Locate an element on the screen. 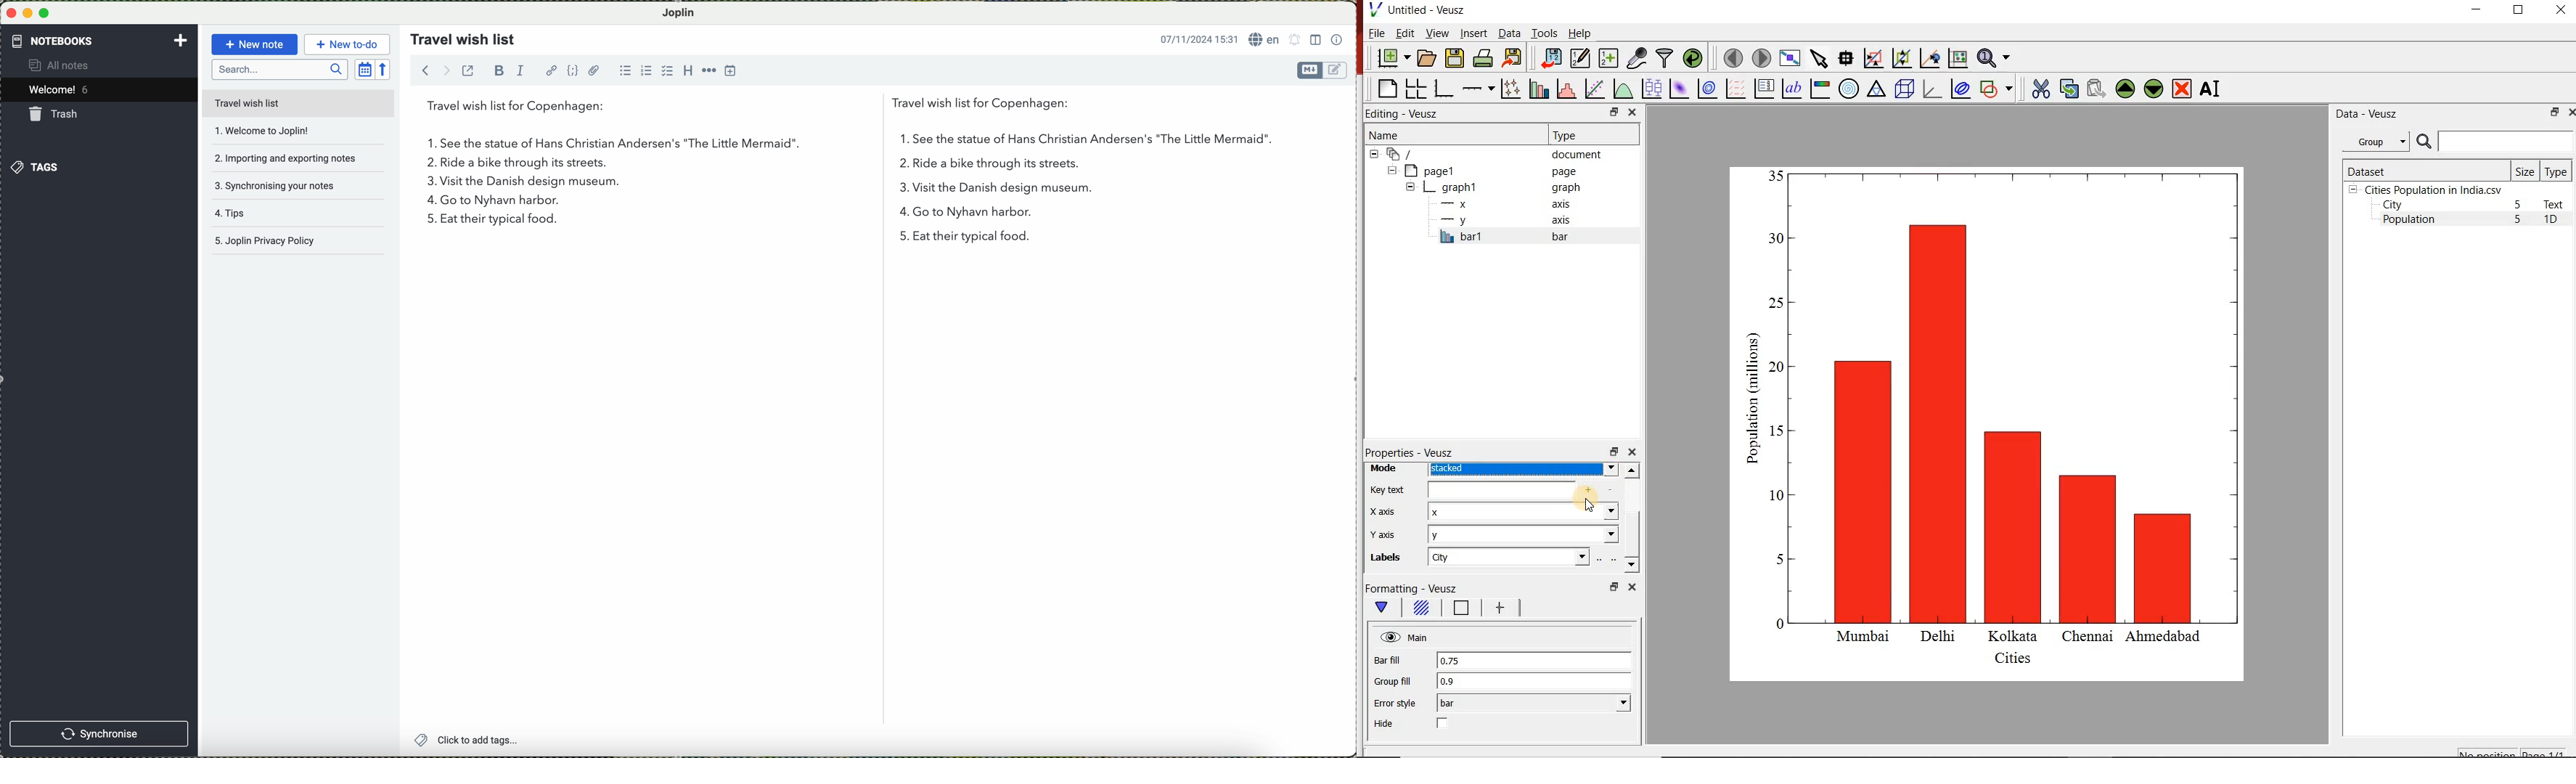  Joplin is located at coordinates (684, 12).